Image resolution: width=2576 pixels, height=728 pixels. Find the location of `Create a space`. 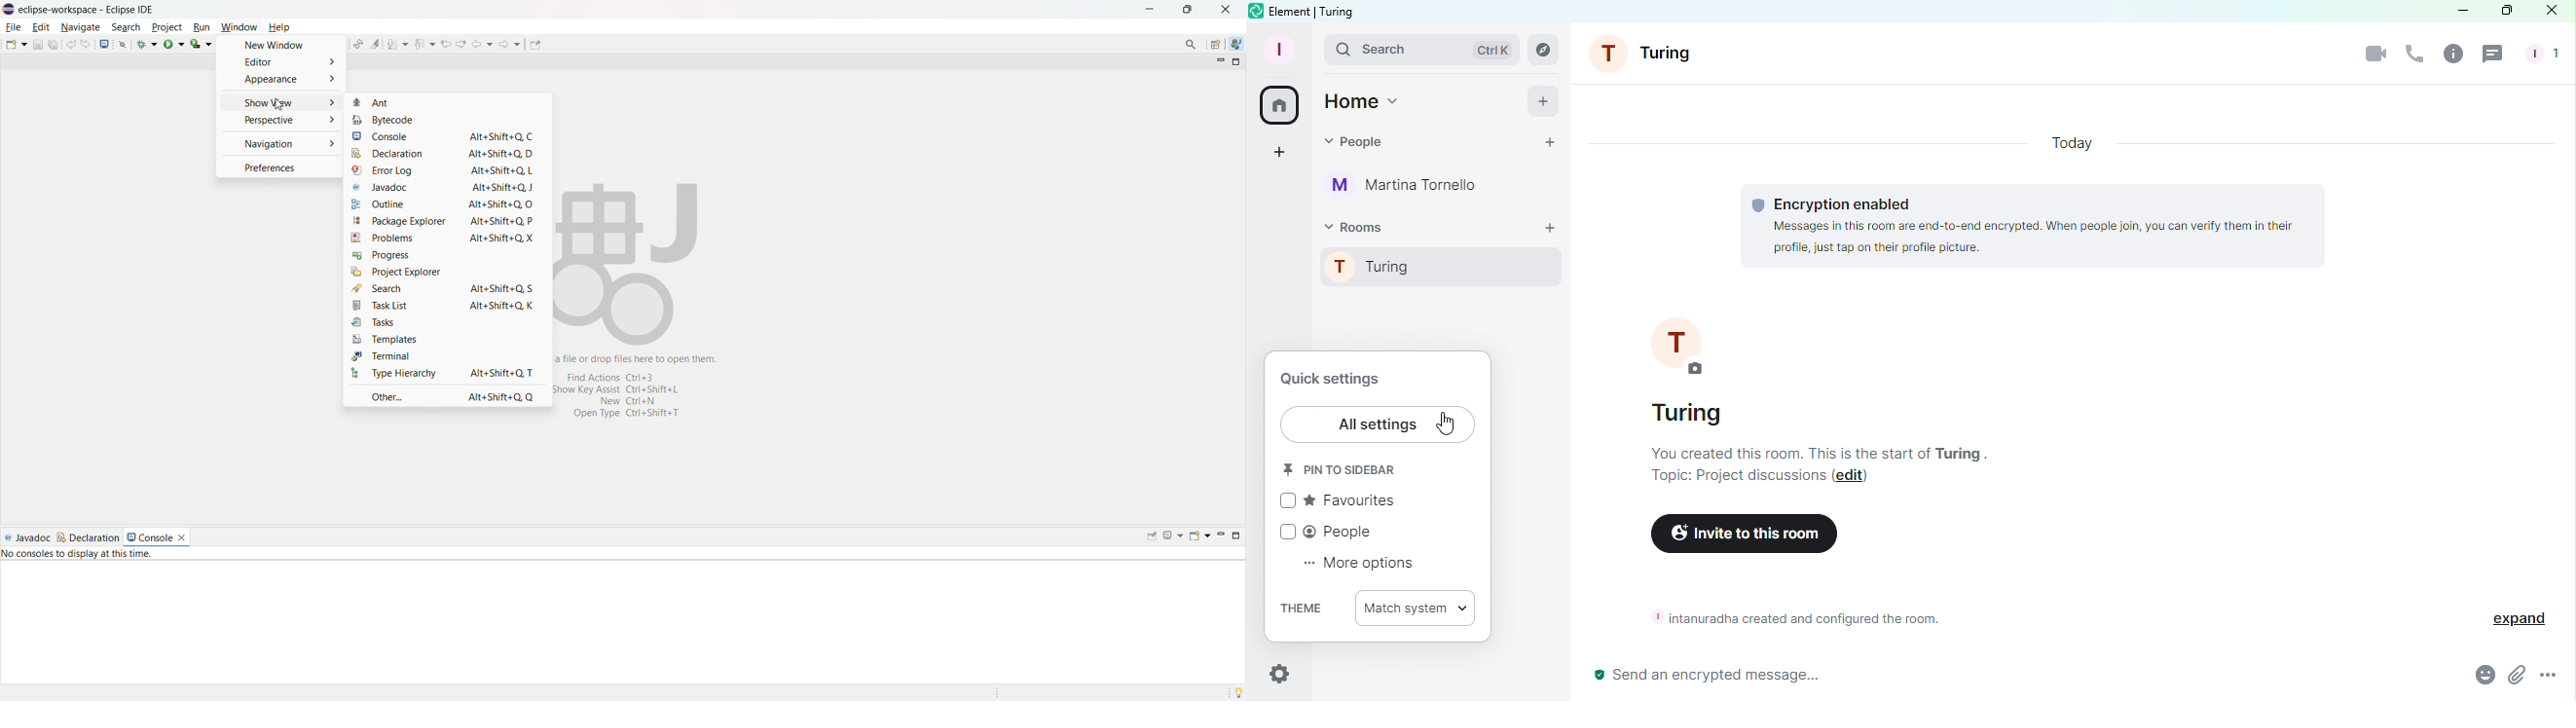

Create a space is located at coordinates (1282, 152).